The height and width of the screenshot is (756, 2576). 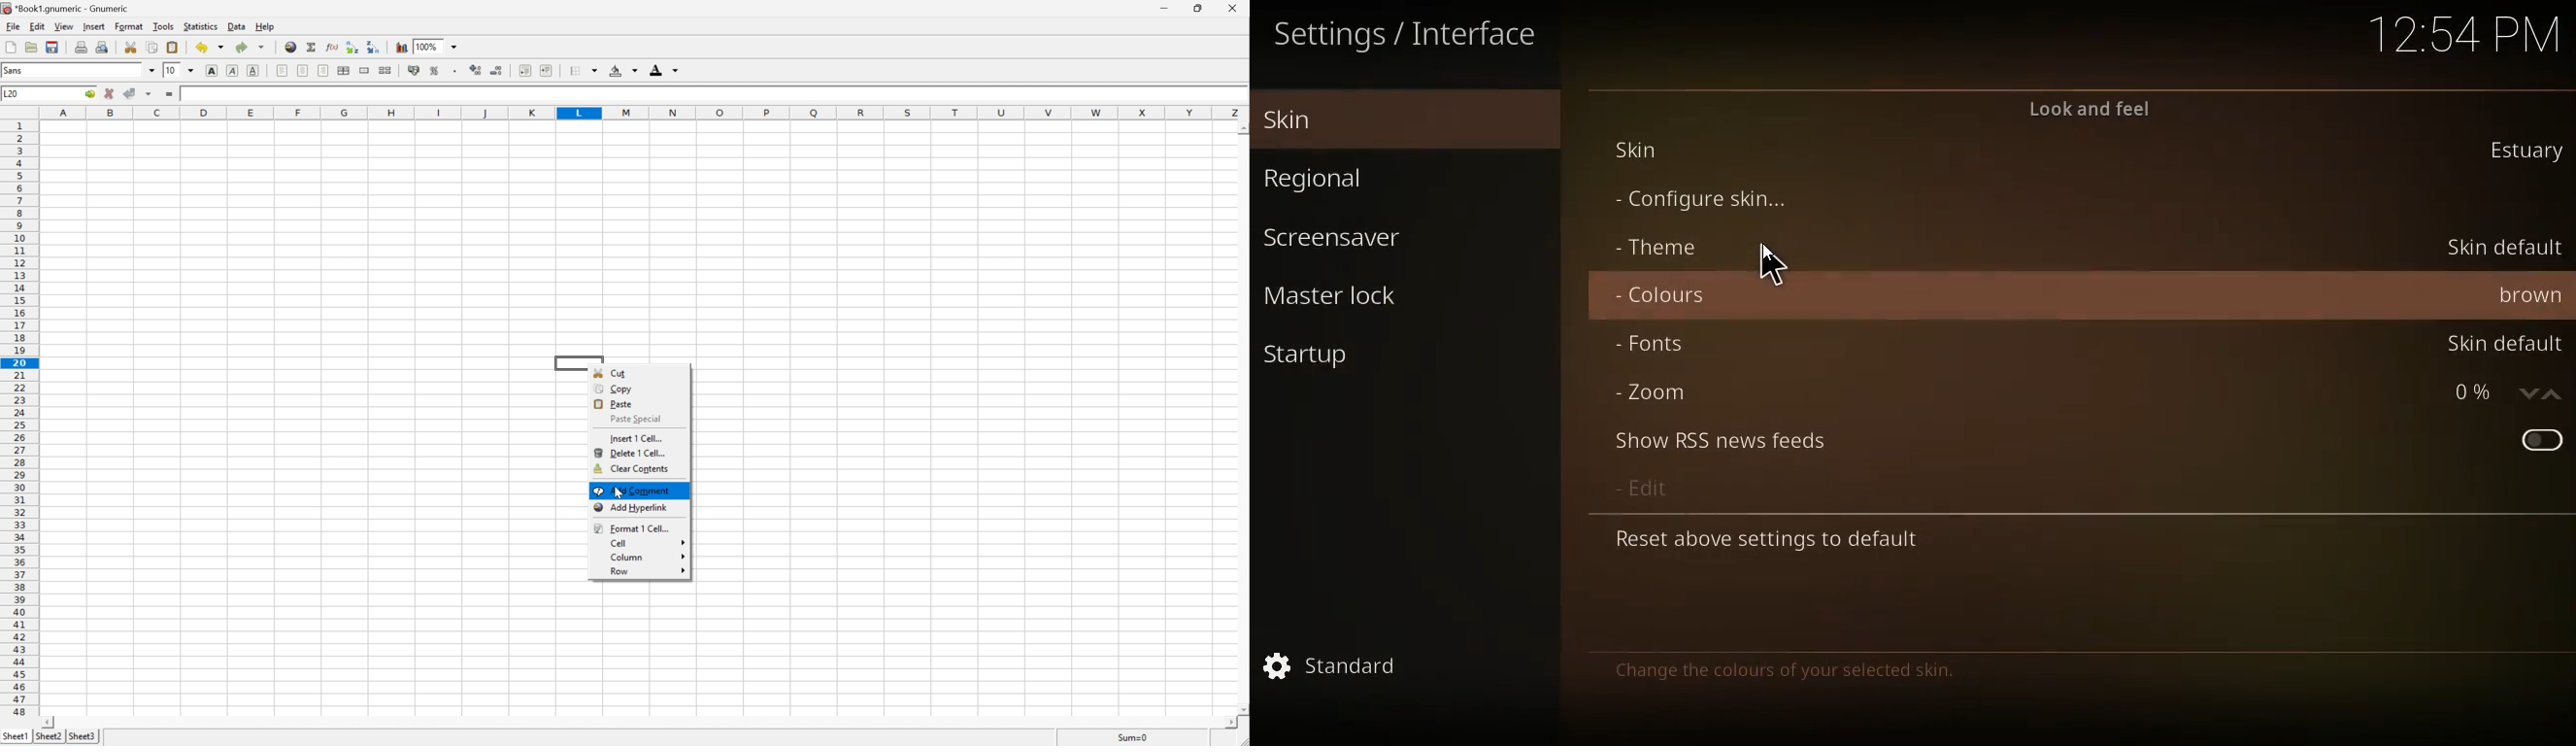 I want to click on Sum=0, so click(x=1131, y=738).